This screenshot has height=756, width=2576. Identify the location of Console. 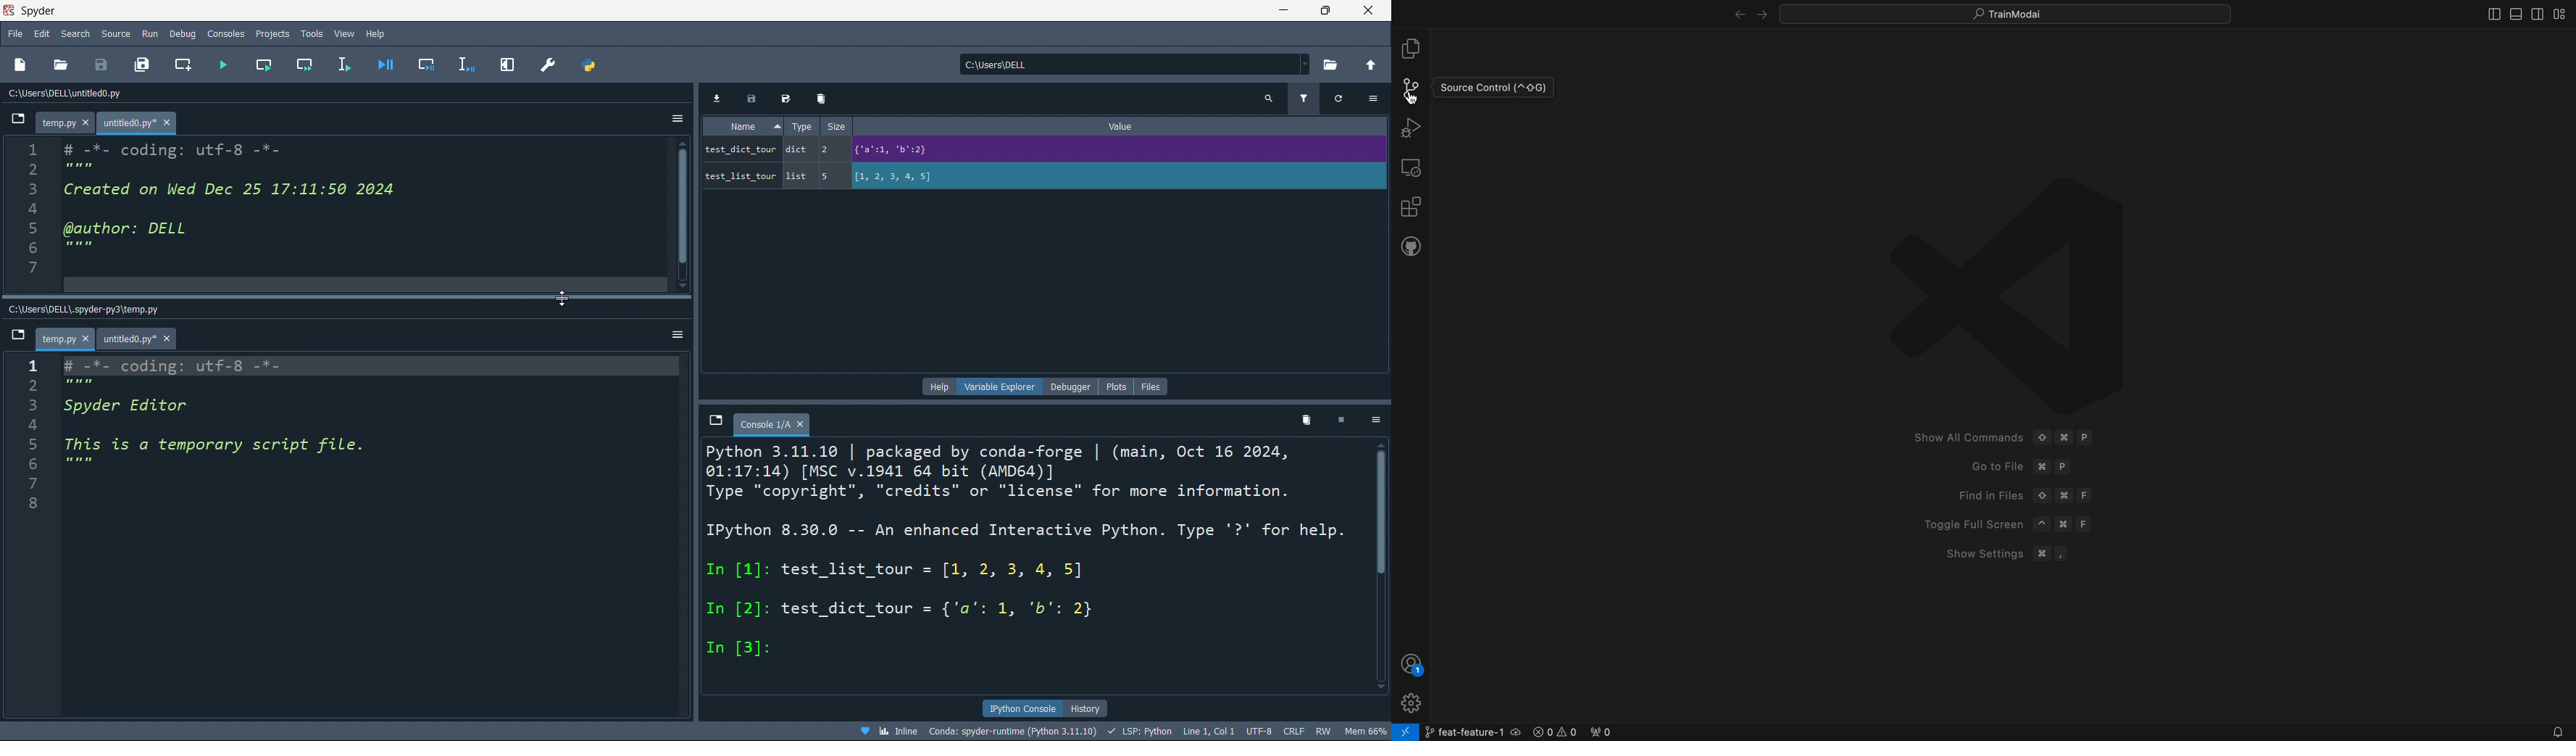
(772, 424).